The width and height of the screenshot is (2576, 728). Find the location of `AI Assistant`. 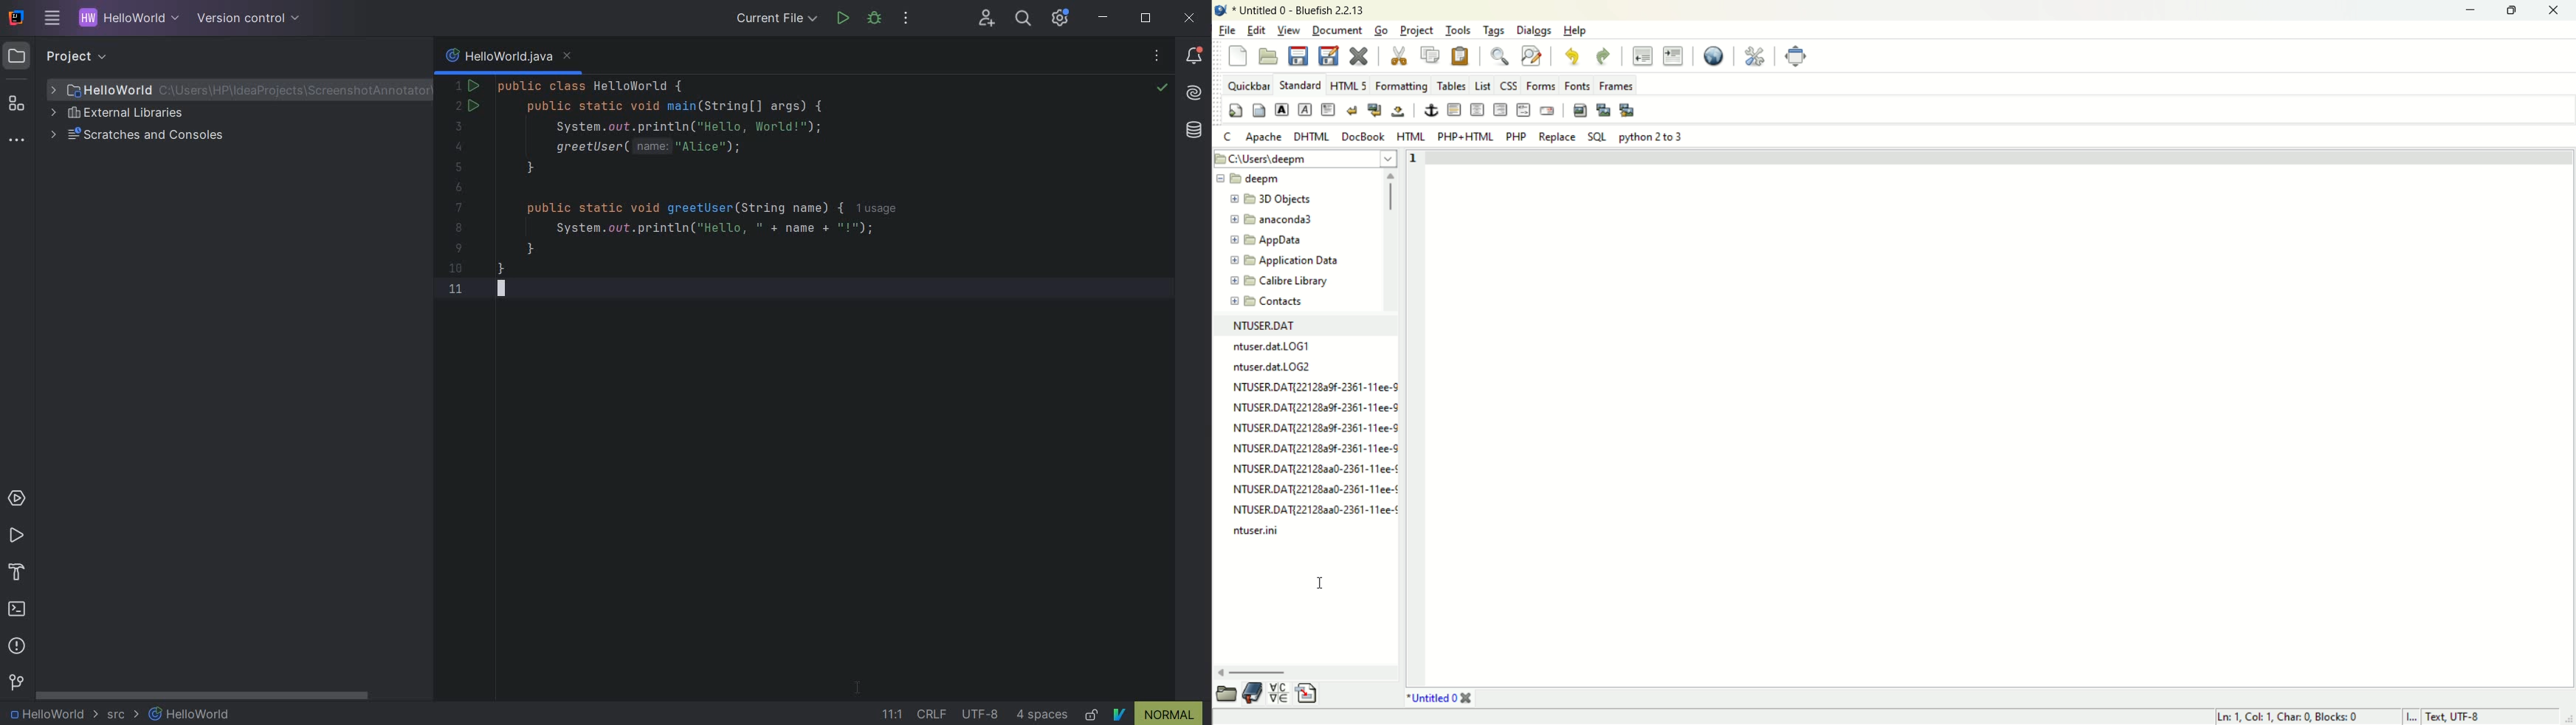

AI Assistant is located at coordinates (1196, 95).